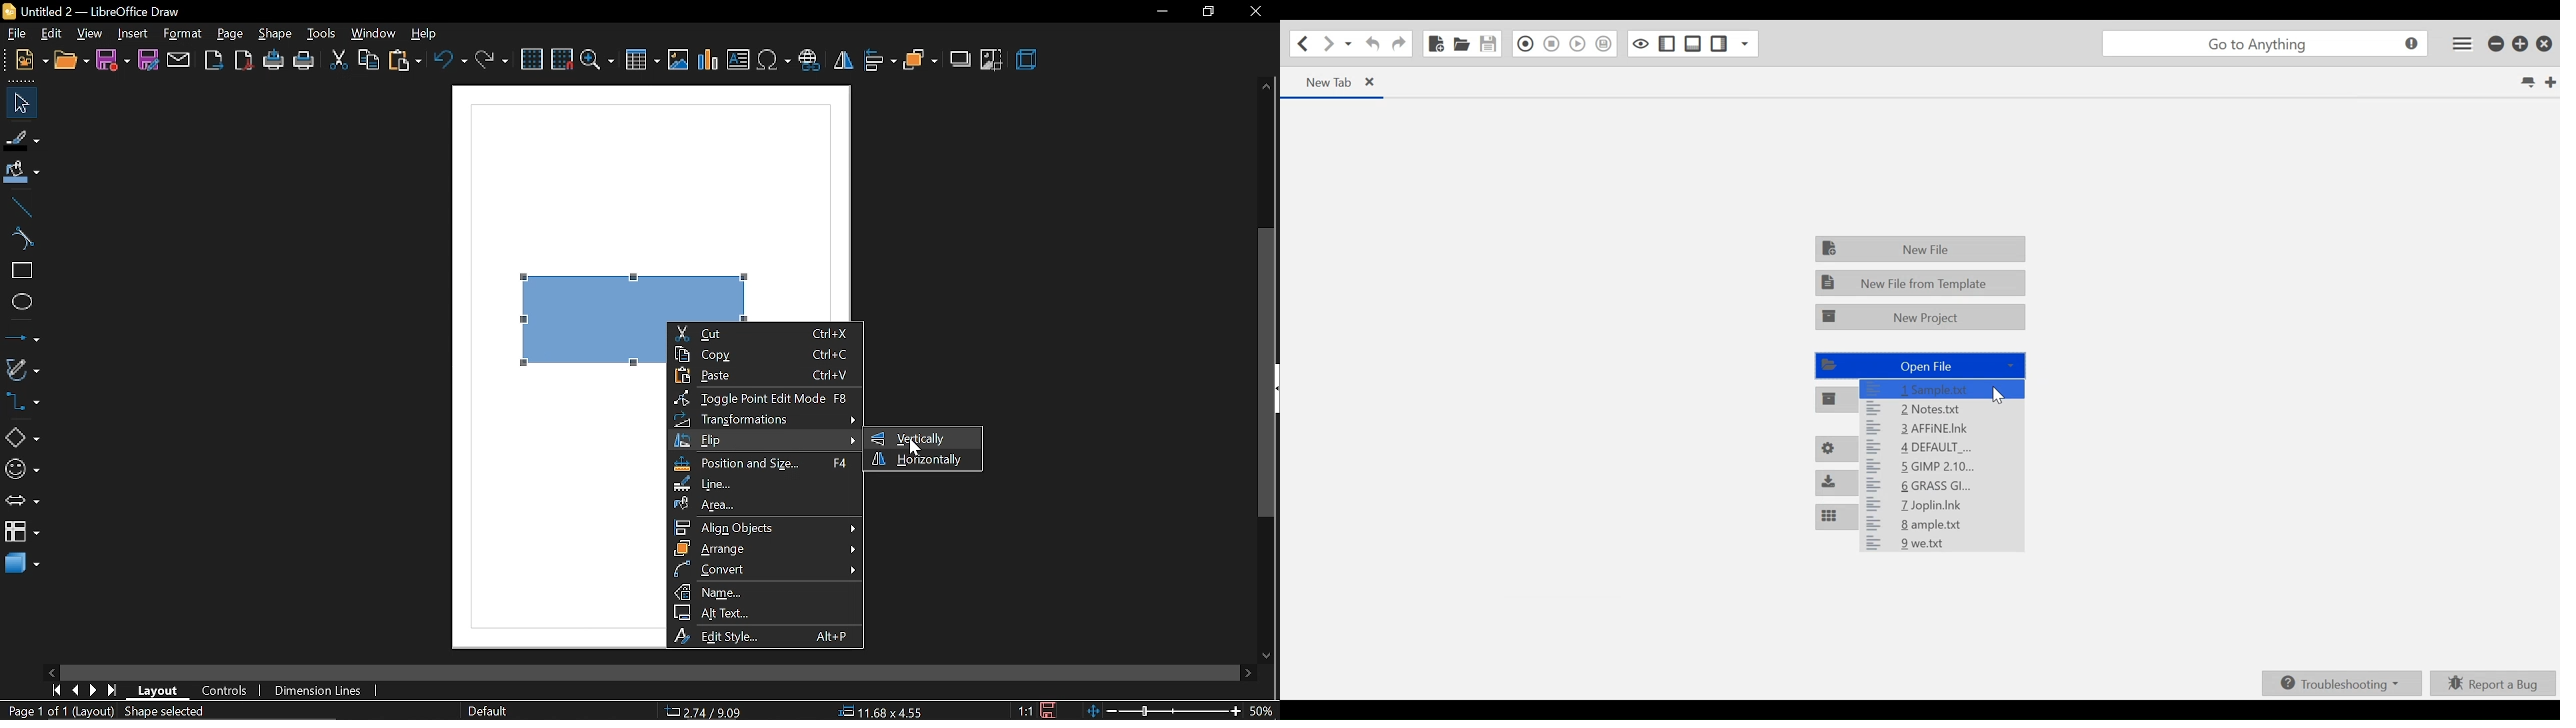 The image size is (2576, 728). Describe the element at coordinates (20, 238) in the screenshot. I see `curve` at that location.